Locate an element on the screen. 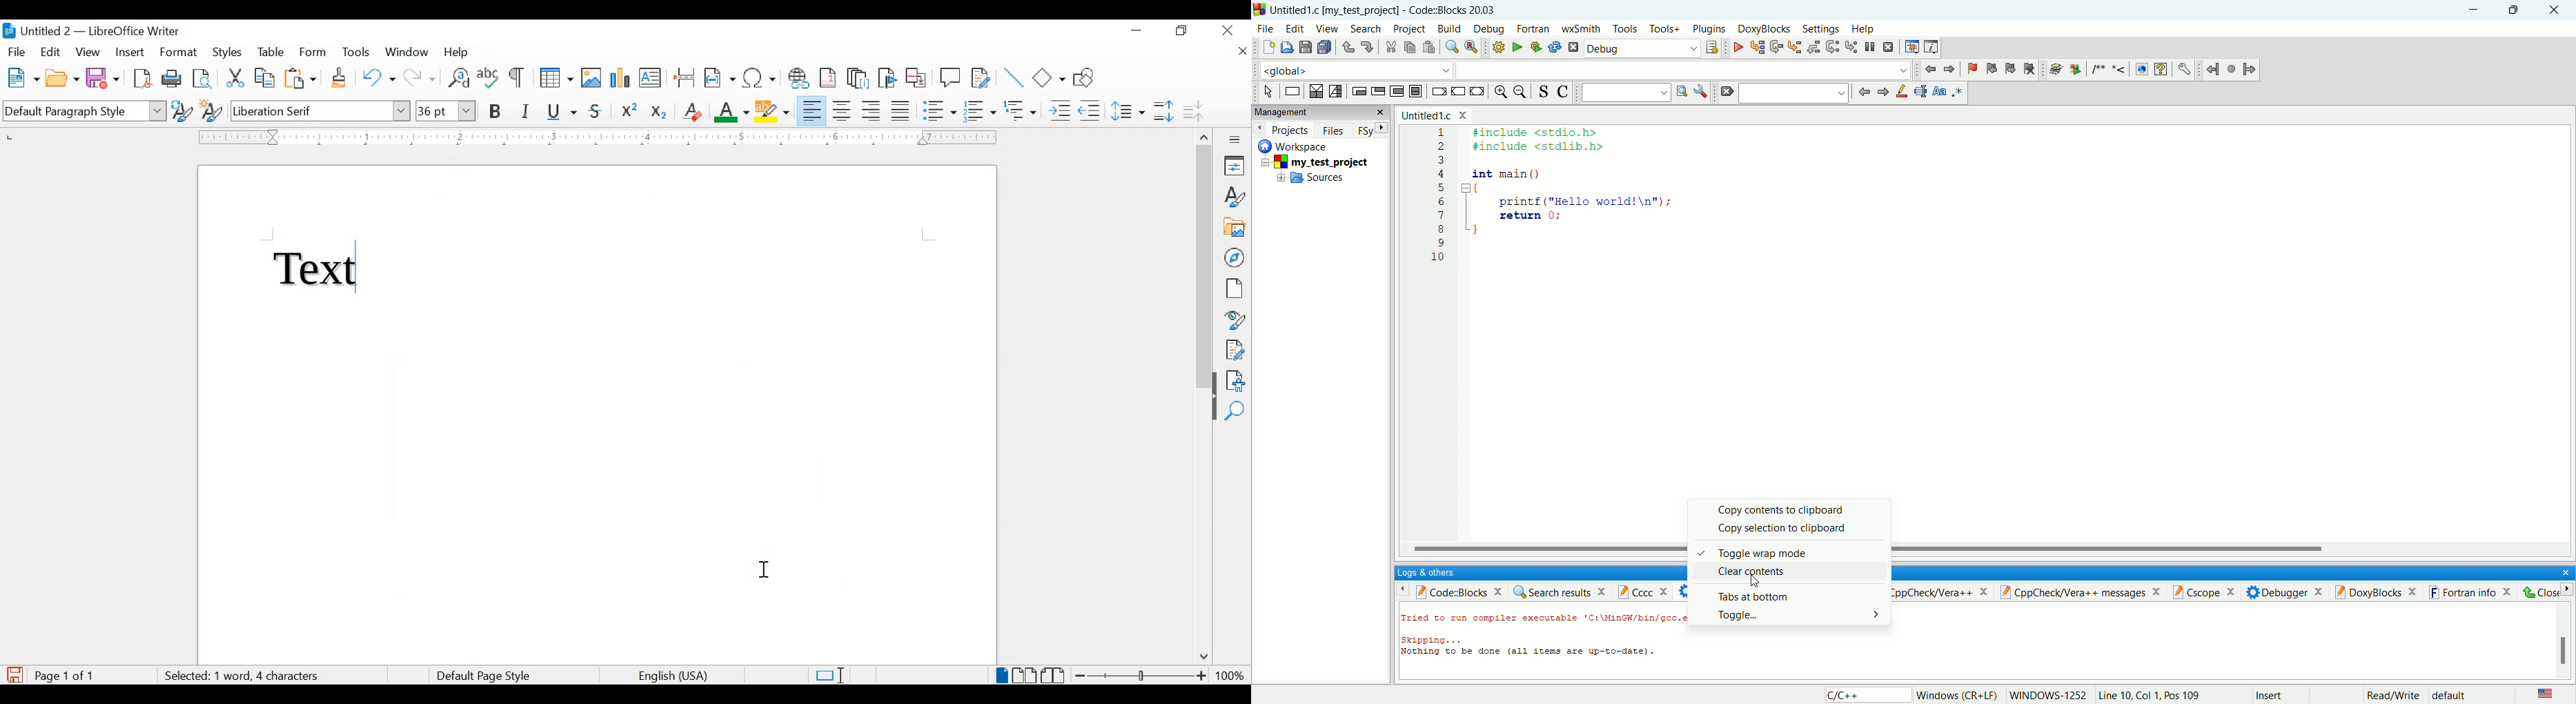  paste  is located at coordinates (301, 78).